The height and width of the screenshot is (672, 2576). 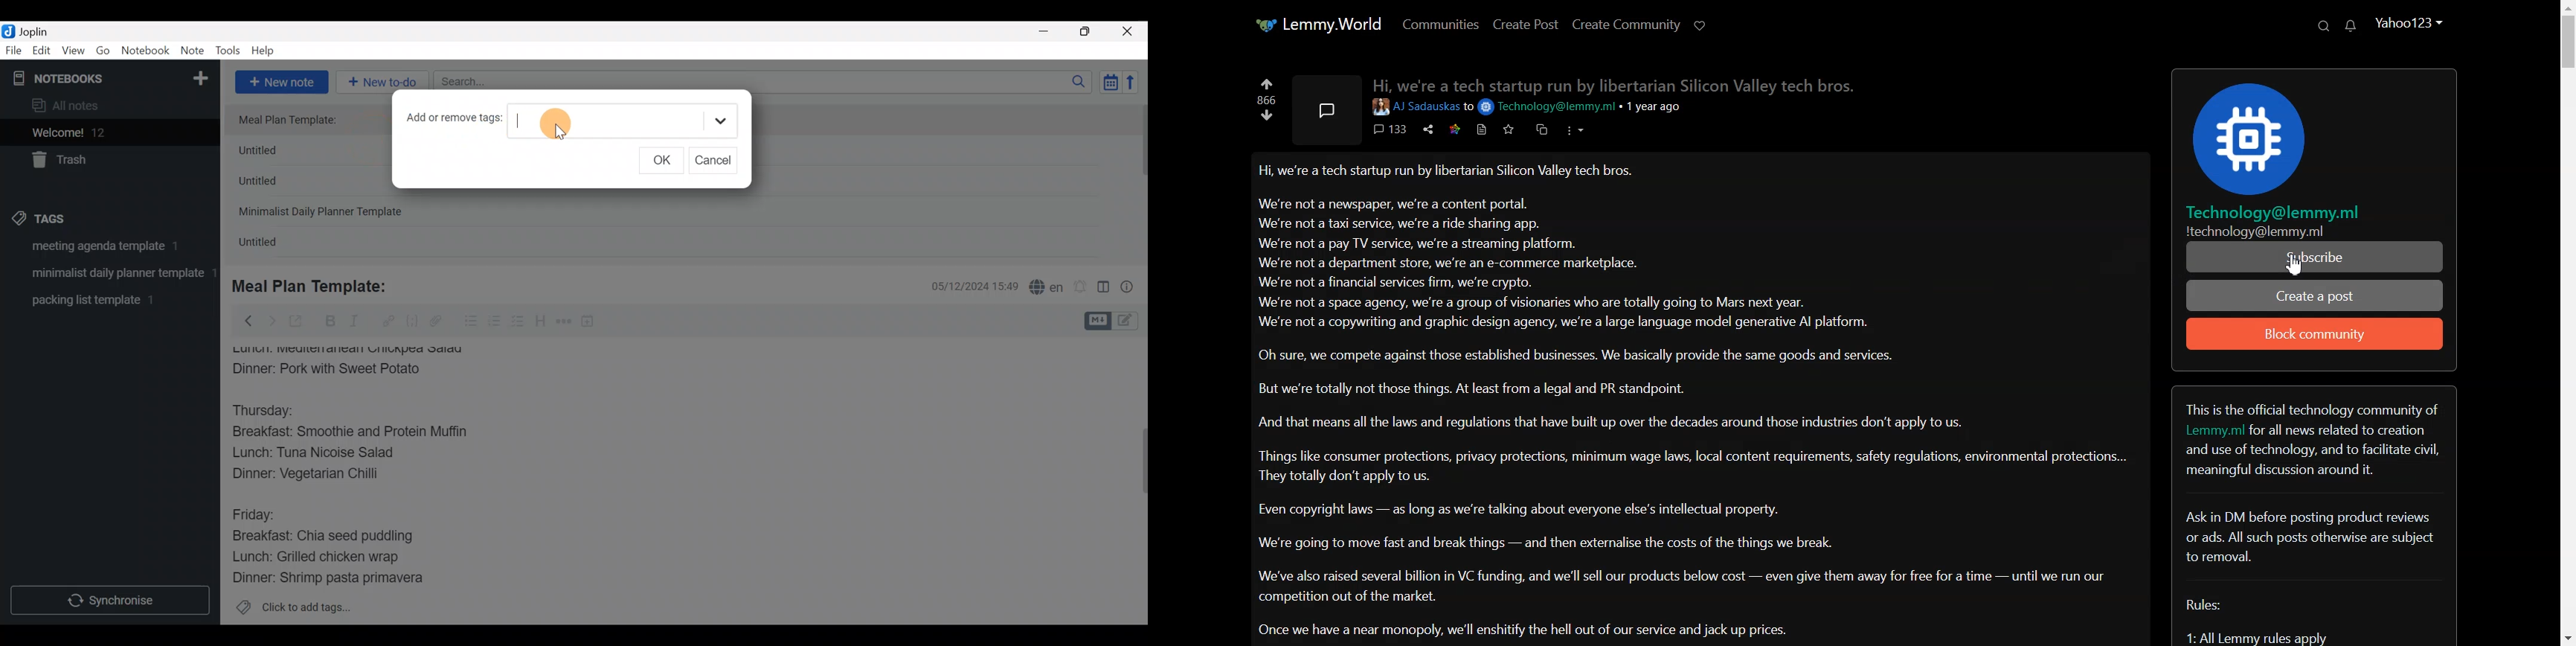 What do you see at coordinates (329, 322) in the screenshot?
I see `Bold` at bounding box center [329, 322].